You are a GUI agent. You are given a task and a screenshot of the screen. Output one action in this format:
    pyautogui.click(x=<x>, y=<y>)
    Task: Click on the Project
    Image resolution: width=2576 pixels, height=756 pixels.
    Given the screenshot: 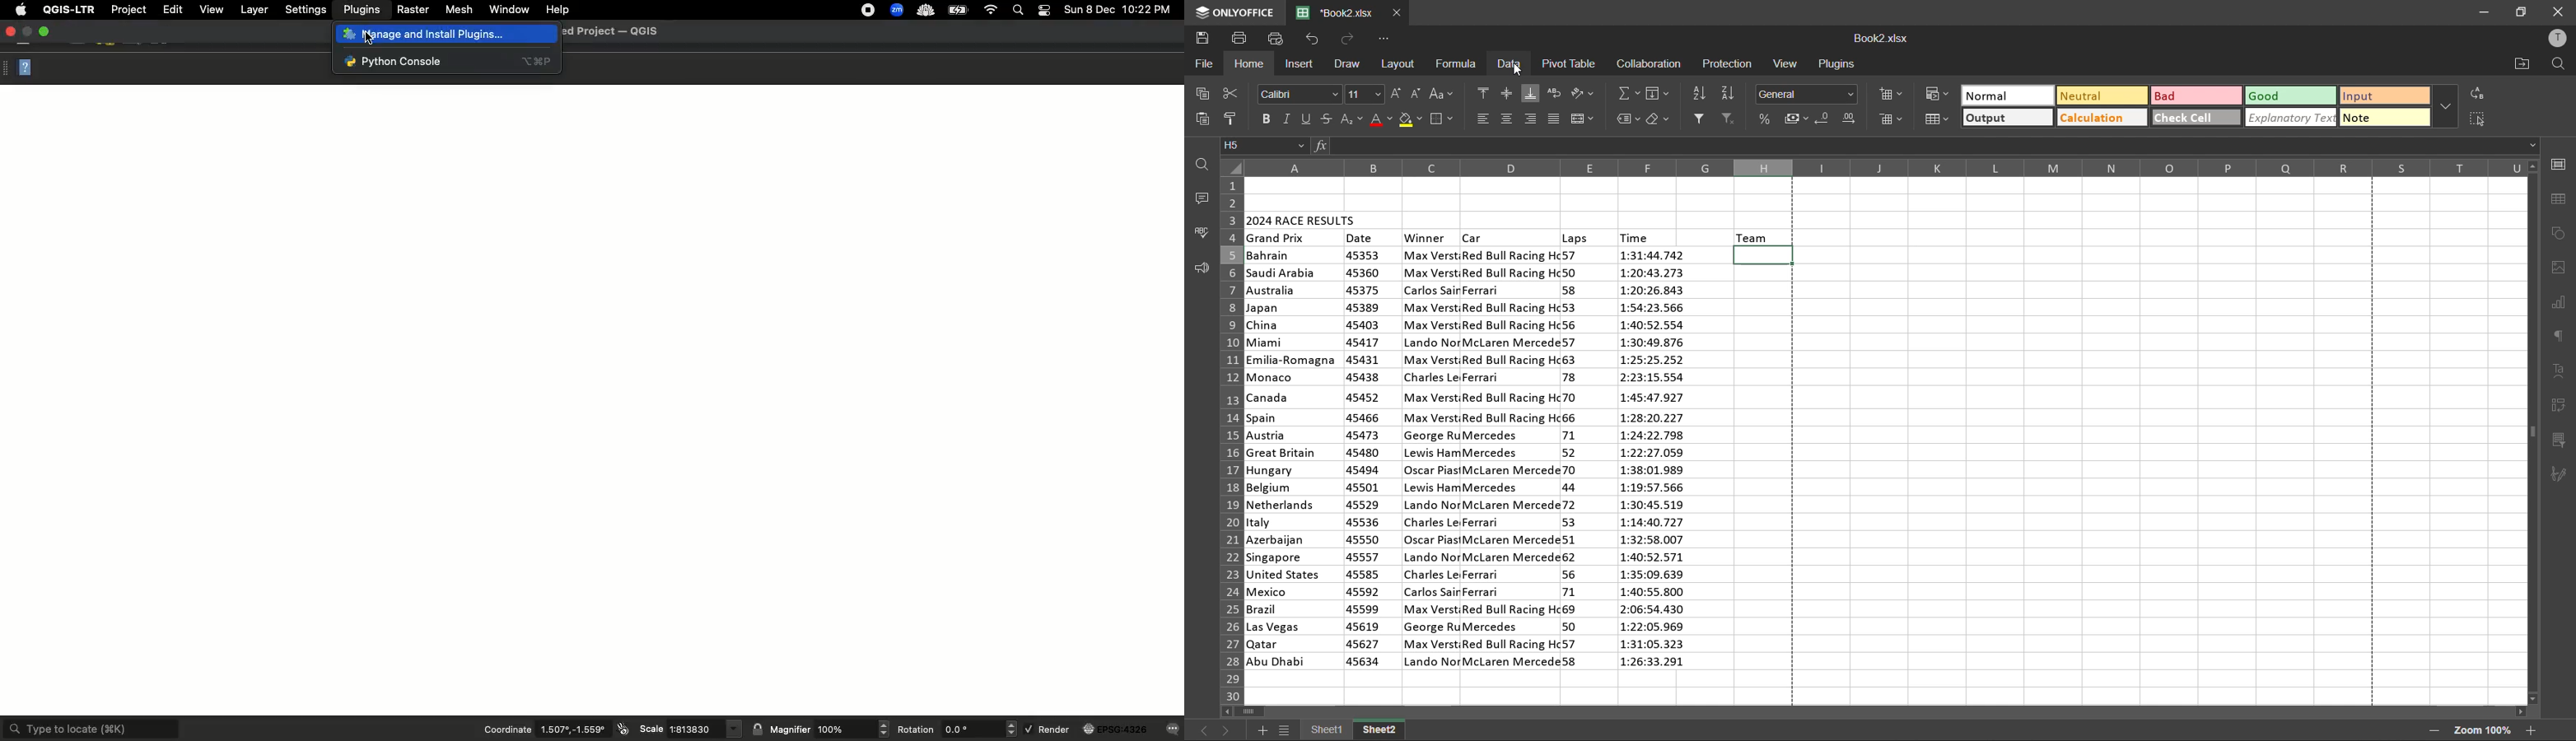 What is the action you would take?
    pyautogui.click(x=128, y=11)
    